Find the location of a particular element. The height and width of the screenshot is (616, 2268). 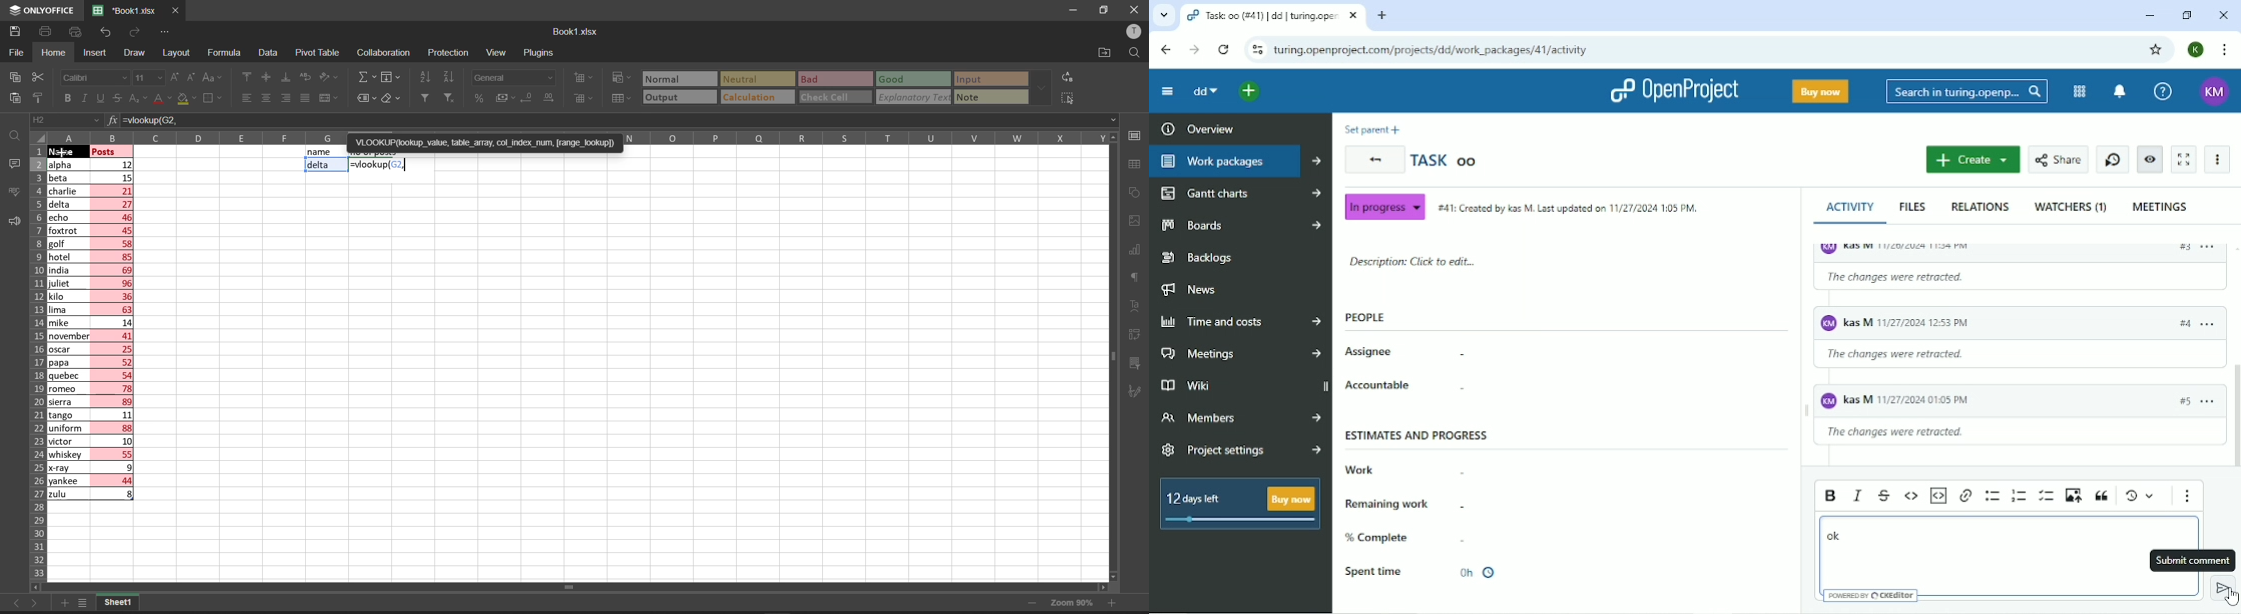

select all is located at coordinates (1066, 97).